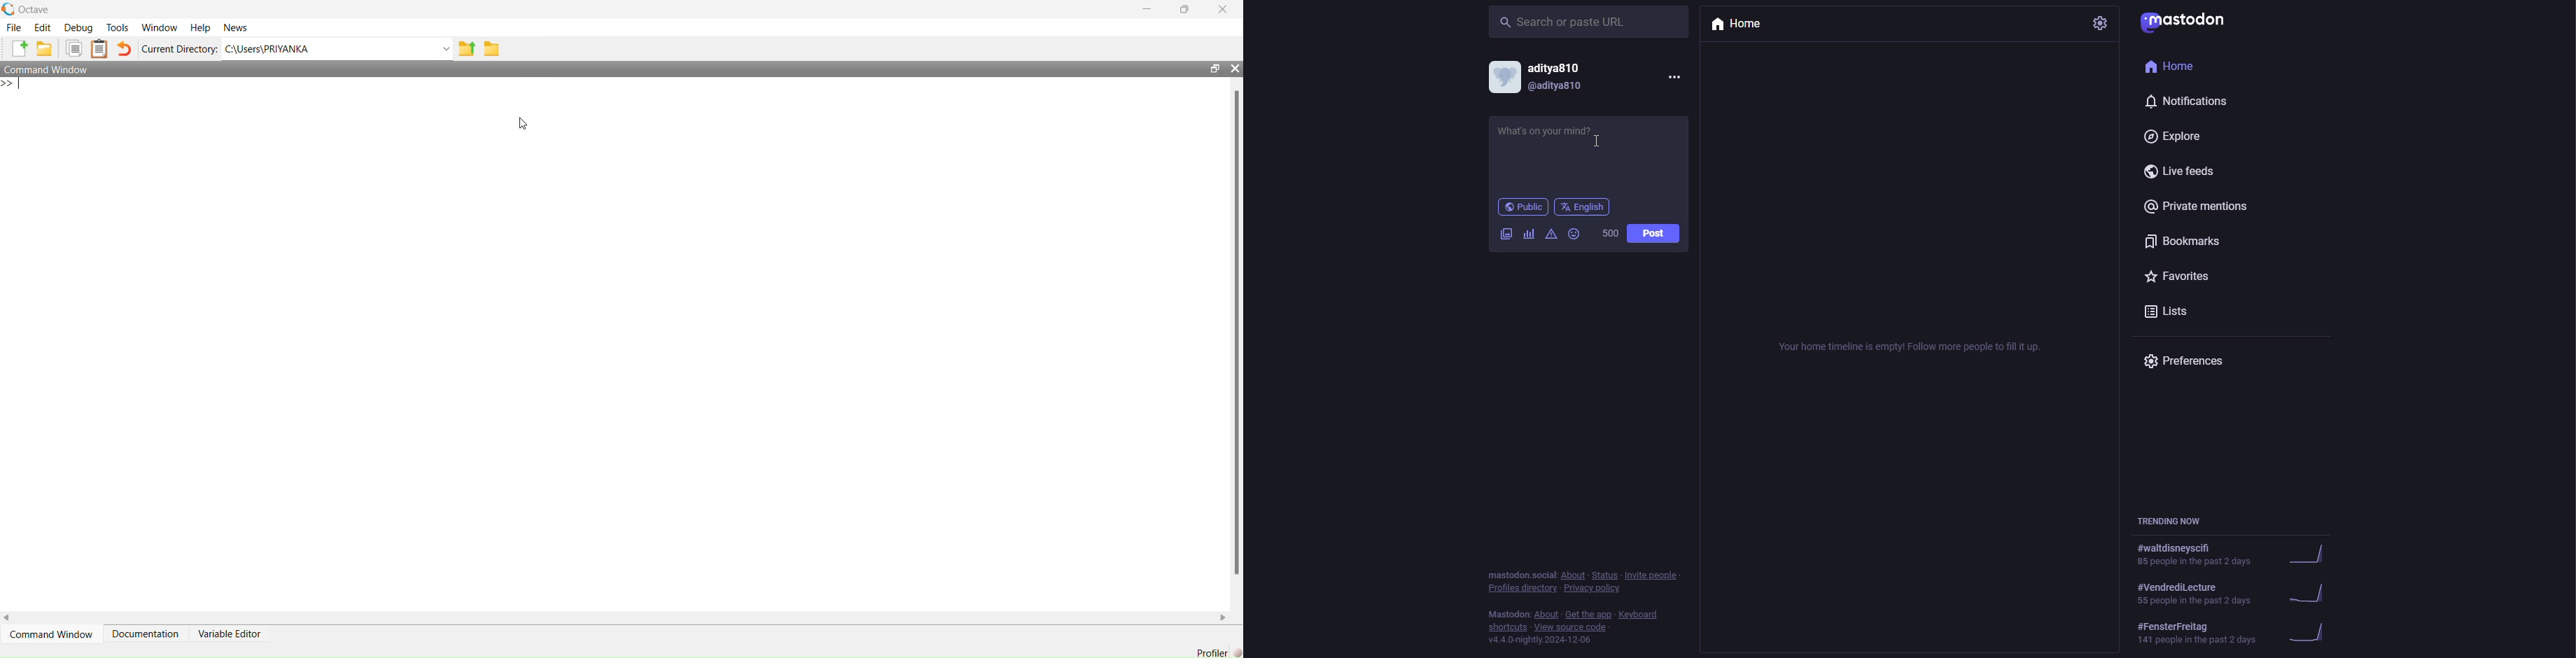 Image resolution: width=2576 pixels, height=672 pixels. I want to click on english, so click(1583, 206).